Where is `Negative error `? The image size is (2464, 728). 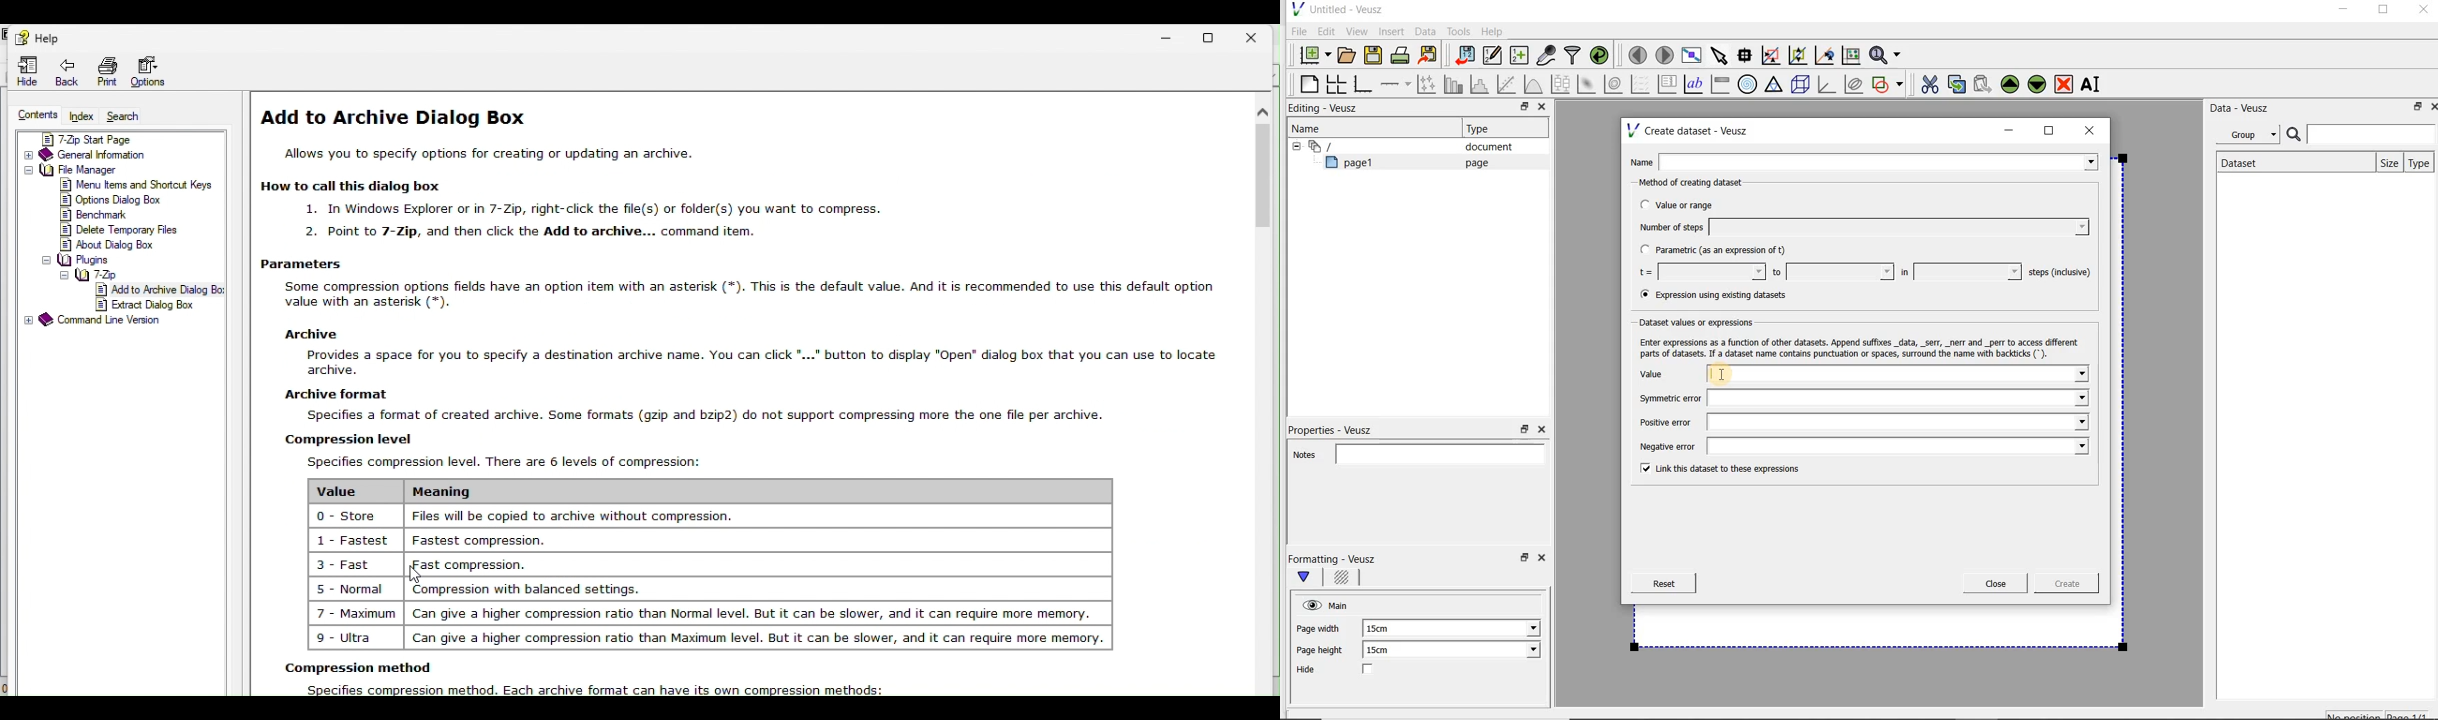
Negative error  is located at coordinates (1861, 448).